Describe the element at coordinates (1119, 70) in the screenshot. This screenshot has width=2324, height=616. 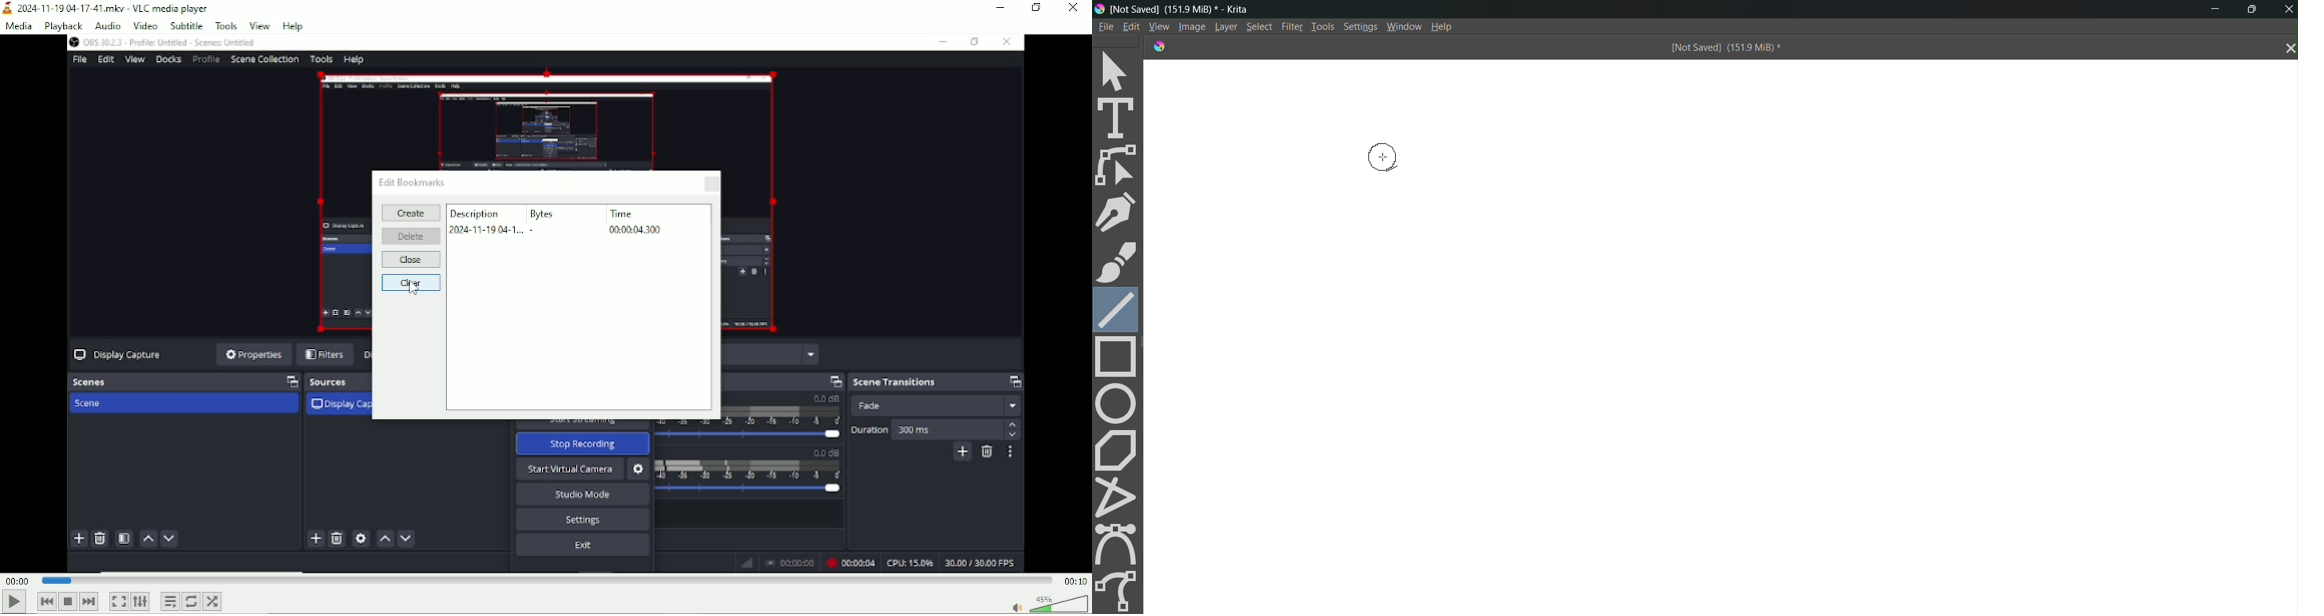
I see `select` at that location.